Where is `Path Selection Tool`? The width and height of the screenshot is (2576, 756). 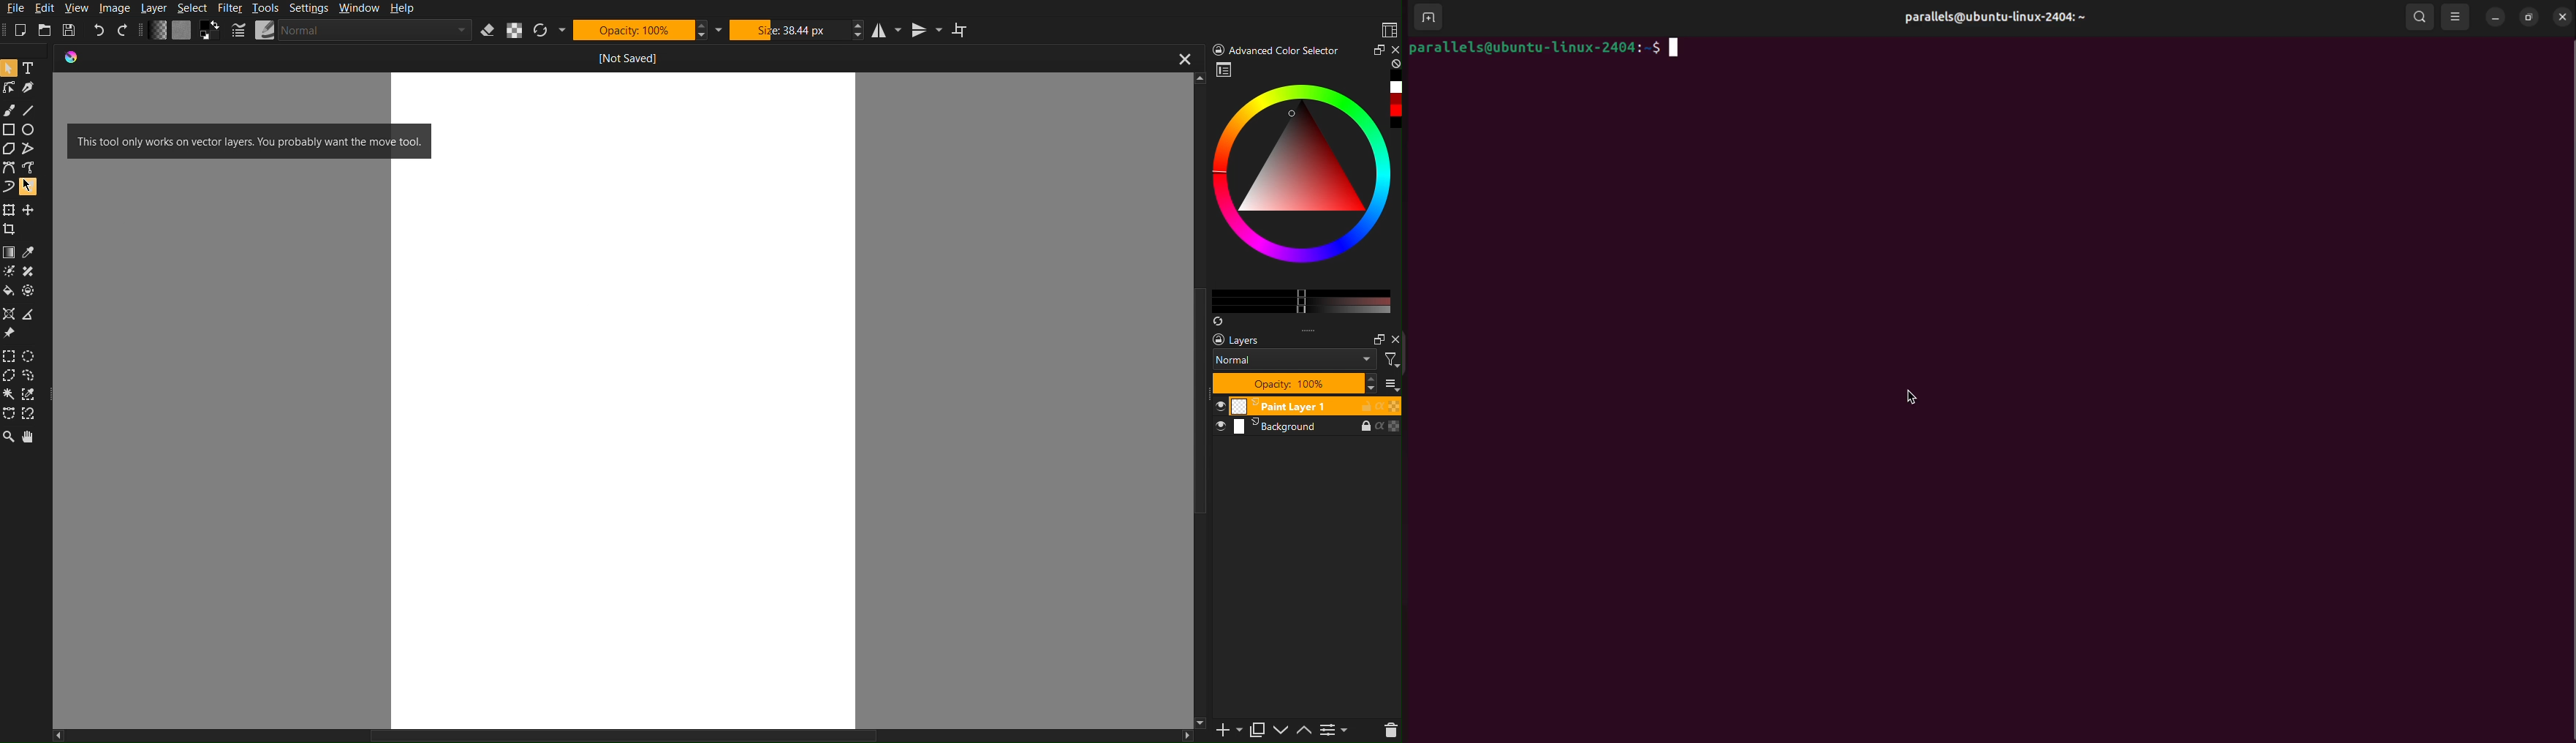
Path Selection Tool is located at coordinates (10, 414).